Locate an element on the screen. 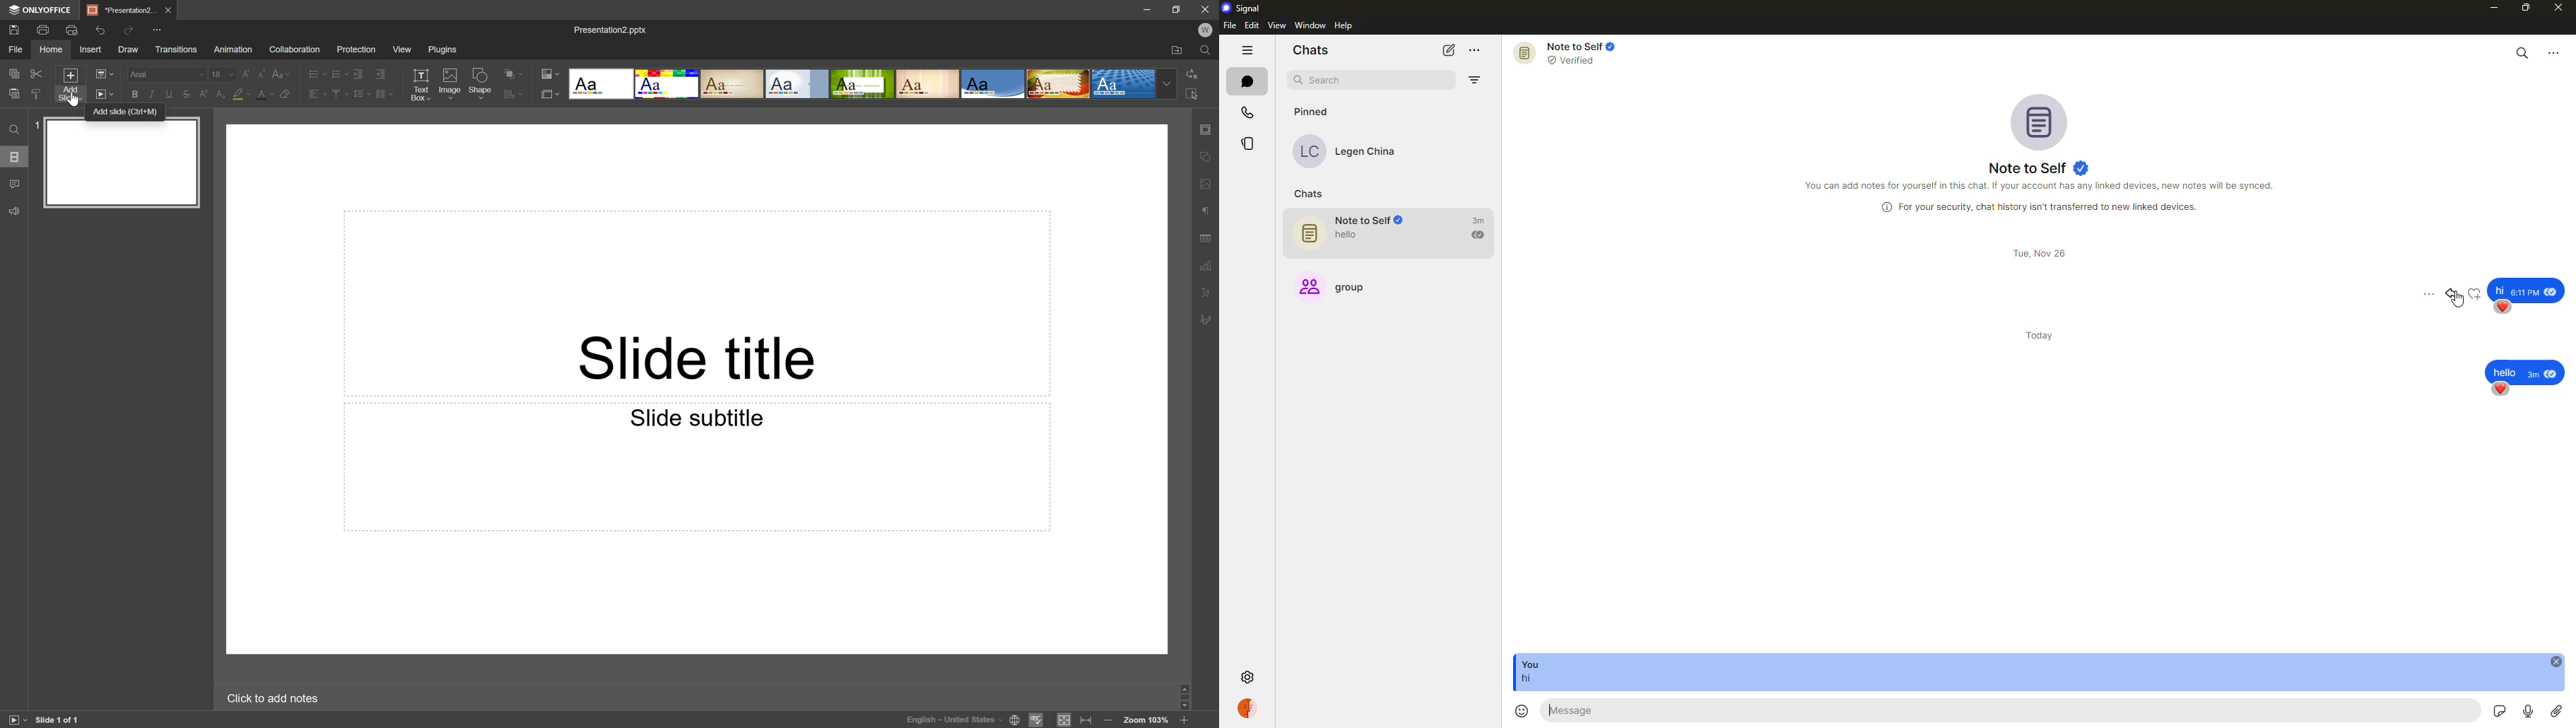  Subscript is located at coordinates (222, 92).